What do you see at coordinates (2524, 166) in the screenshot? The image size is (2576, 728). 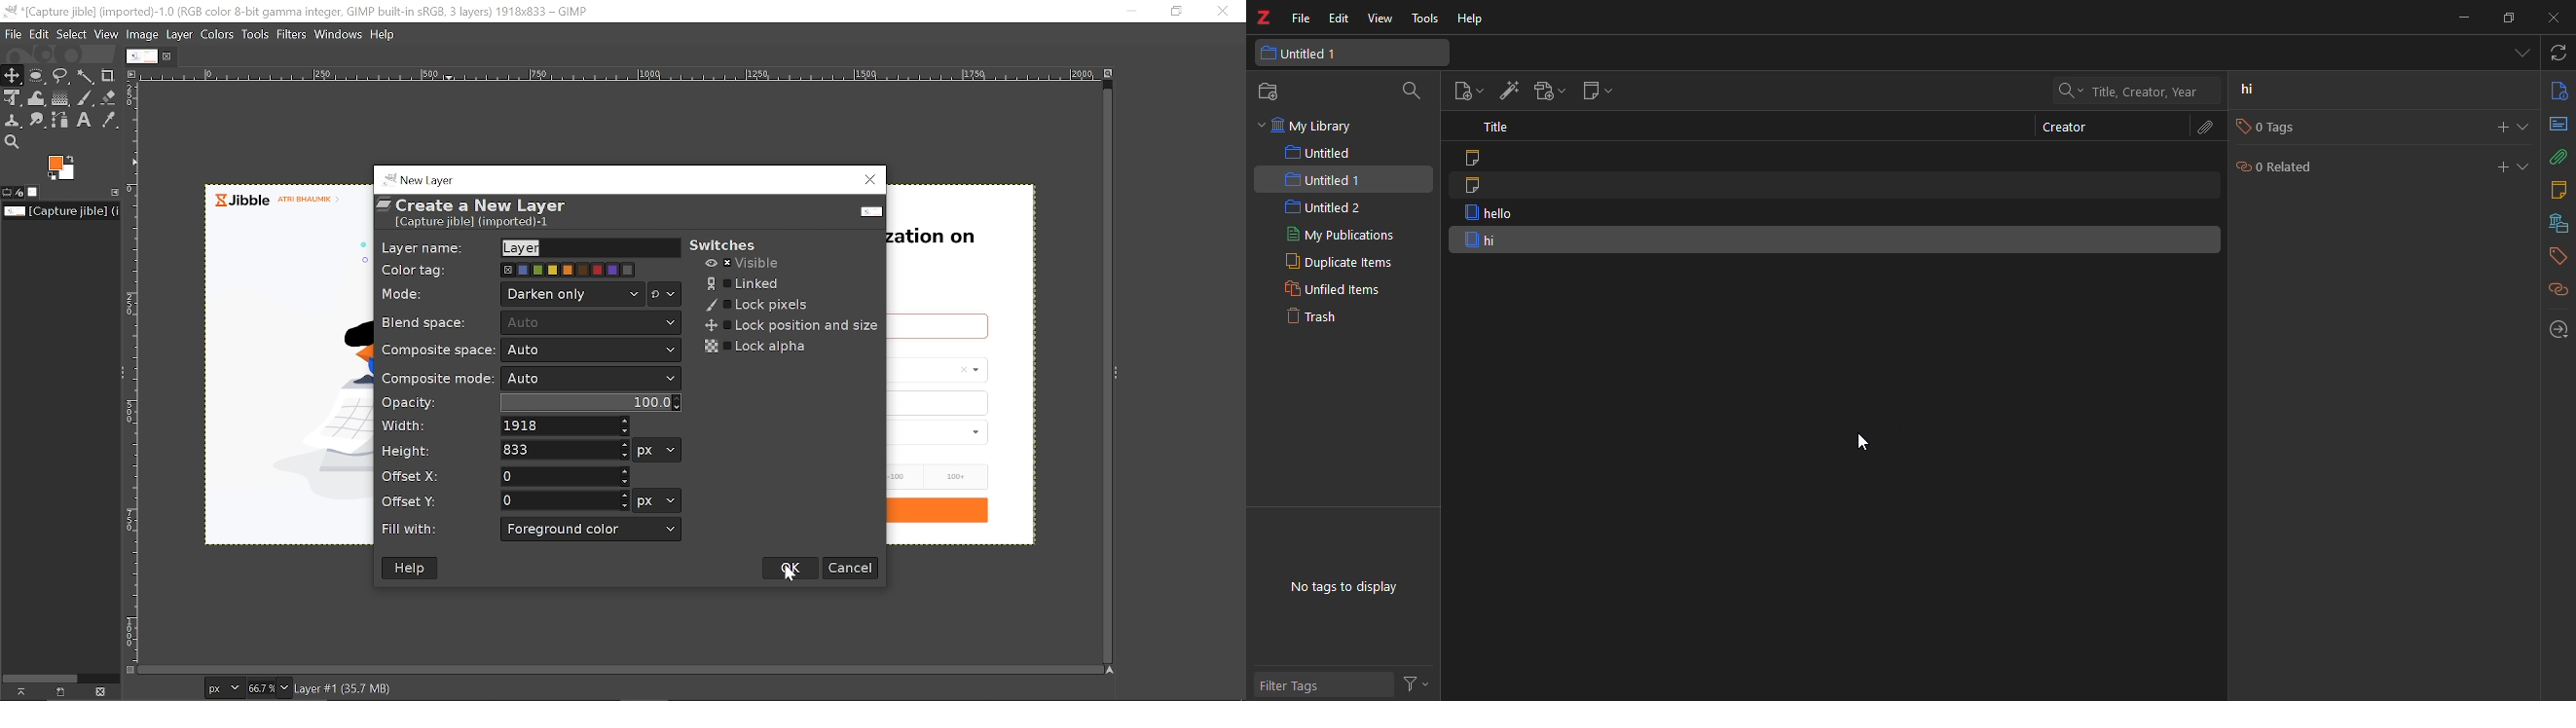 I see `expand` at bounding box center [2524, 166].